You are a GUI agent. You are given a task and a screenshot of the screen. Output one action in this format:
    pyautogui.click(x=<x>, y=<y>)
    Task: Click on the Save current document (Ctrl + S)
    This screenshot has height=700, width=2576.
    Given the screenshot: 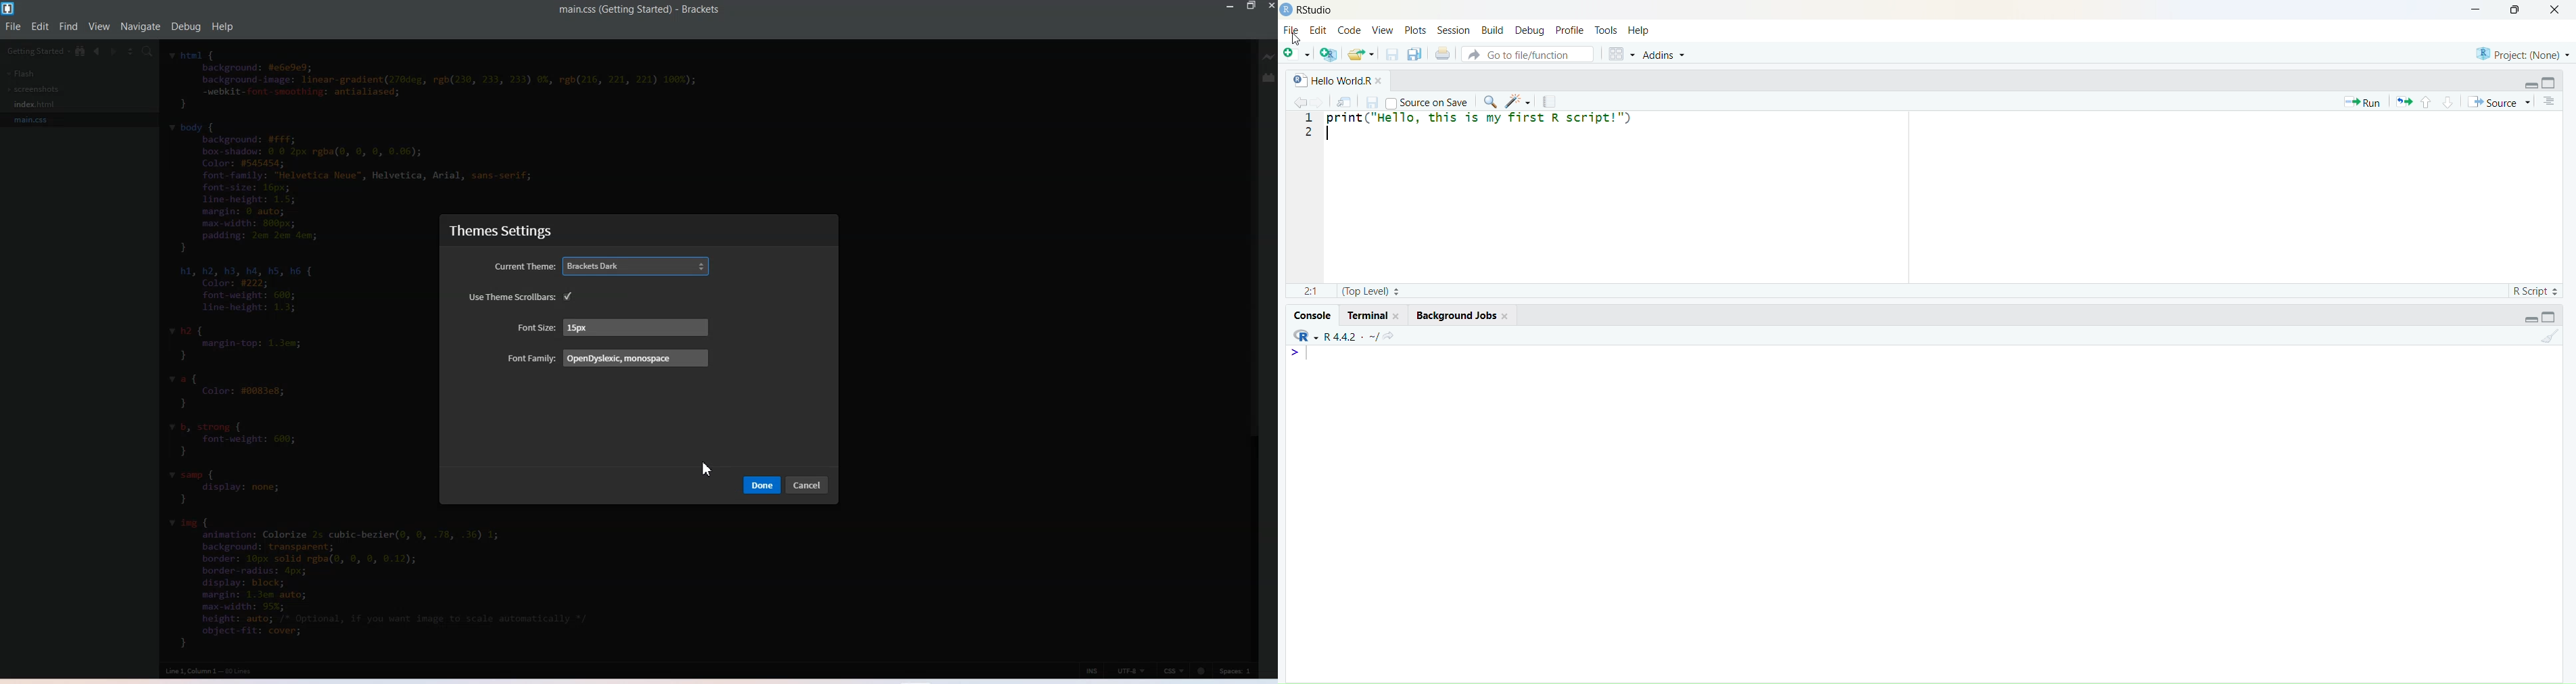 What is the action you would take?
    pyautogui.click(x=1373, y=102)
    